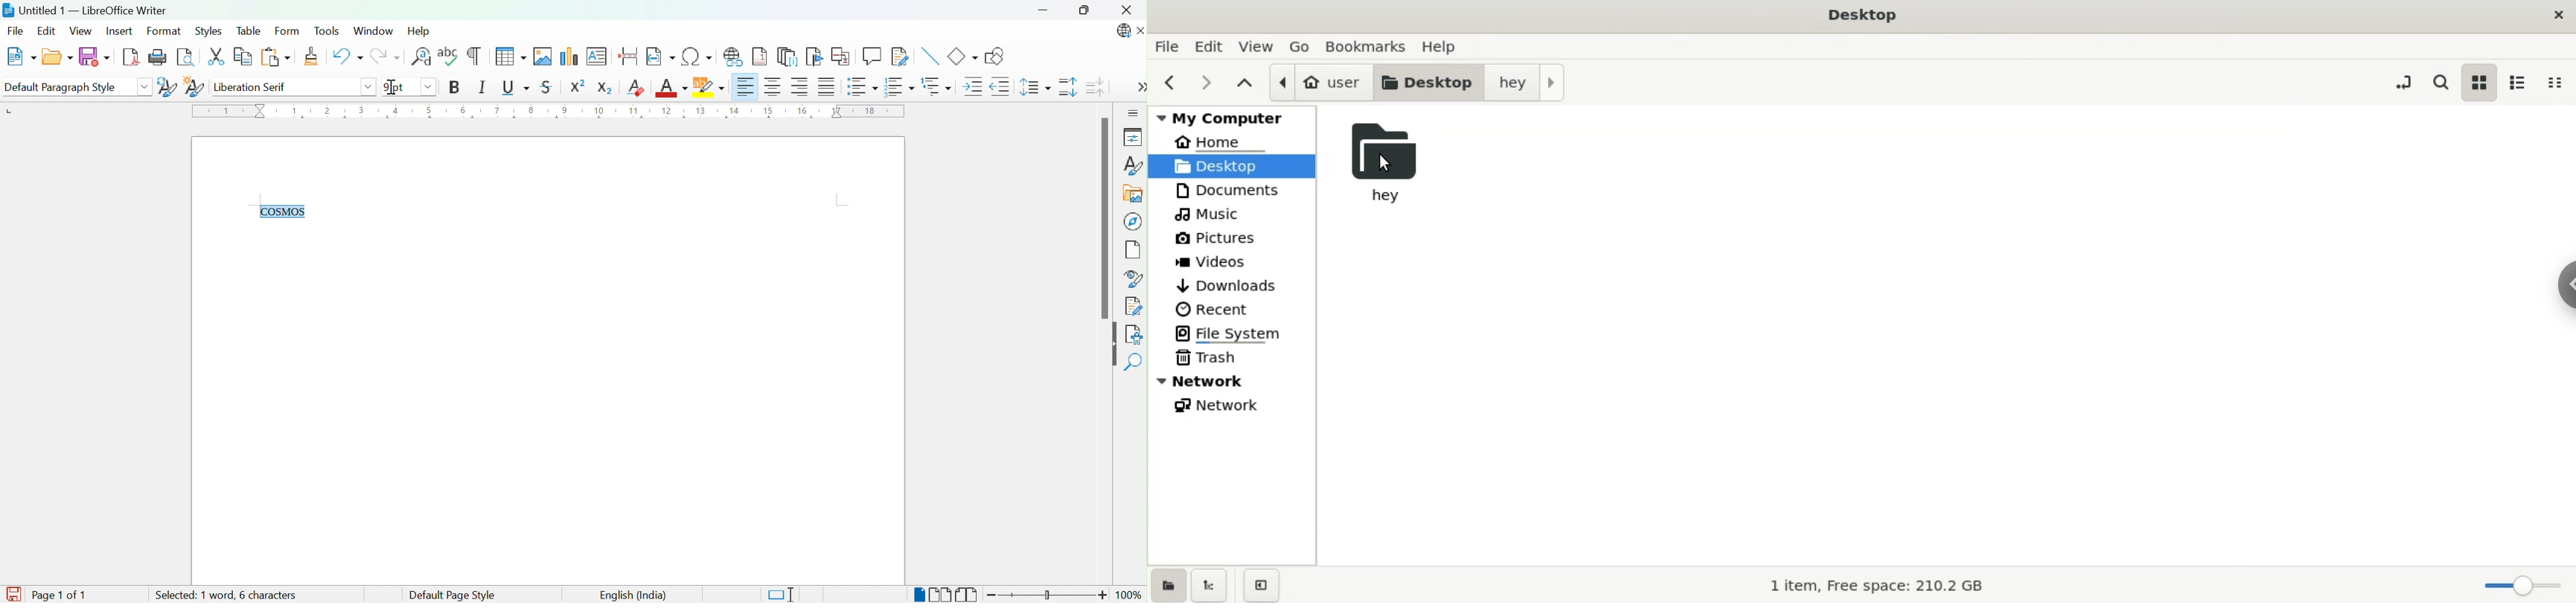 The image size is (2576, 616). Describe the element at coordinates (16, 30) in the screenshot. I see `File` at that location.